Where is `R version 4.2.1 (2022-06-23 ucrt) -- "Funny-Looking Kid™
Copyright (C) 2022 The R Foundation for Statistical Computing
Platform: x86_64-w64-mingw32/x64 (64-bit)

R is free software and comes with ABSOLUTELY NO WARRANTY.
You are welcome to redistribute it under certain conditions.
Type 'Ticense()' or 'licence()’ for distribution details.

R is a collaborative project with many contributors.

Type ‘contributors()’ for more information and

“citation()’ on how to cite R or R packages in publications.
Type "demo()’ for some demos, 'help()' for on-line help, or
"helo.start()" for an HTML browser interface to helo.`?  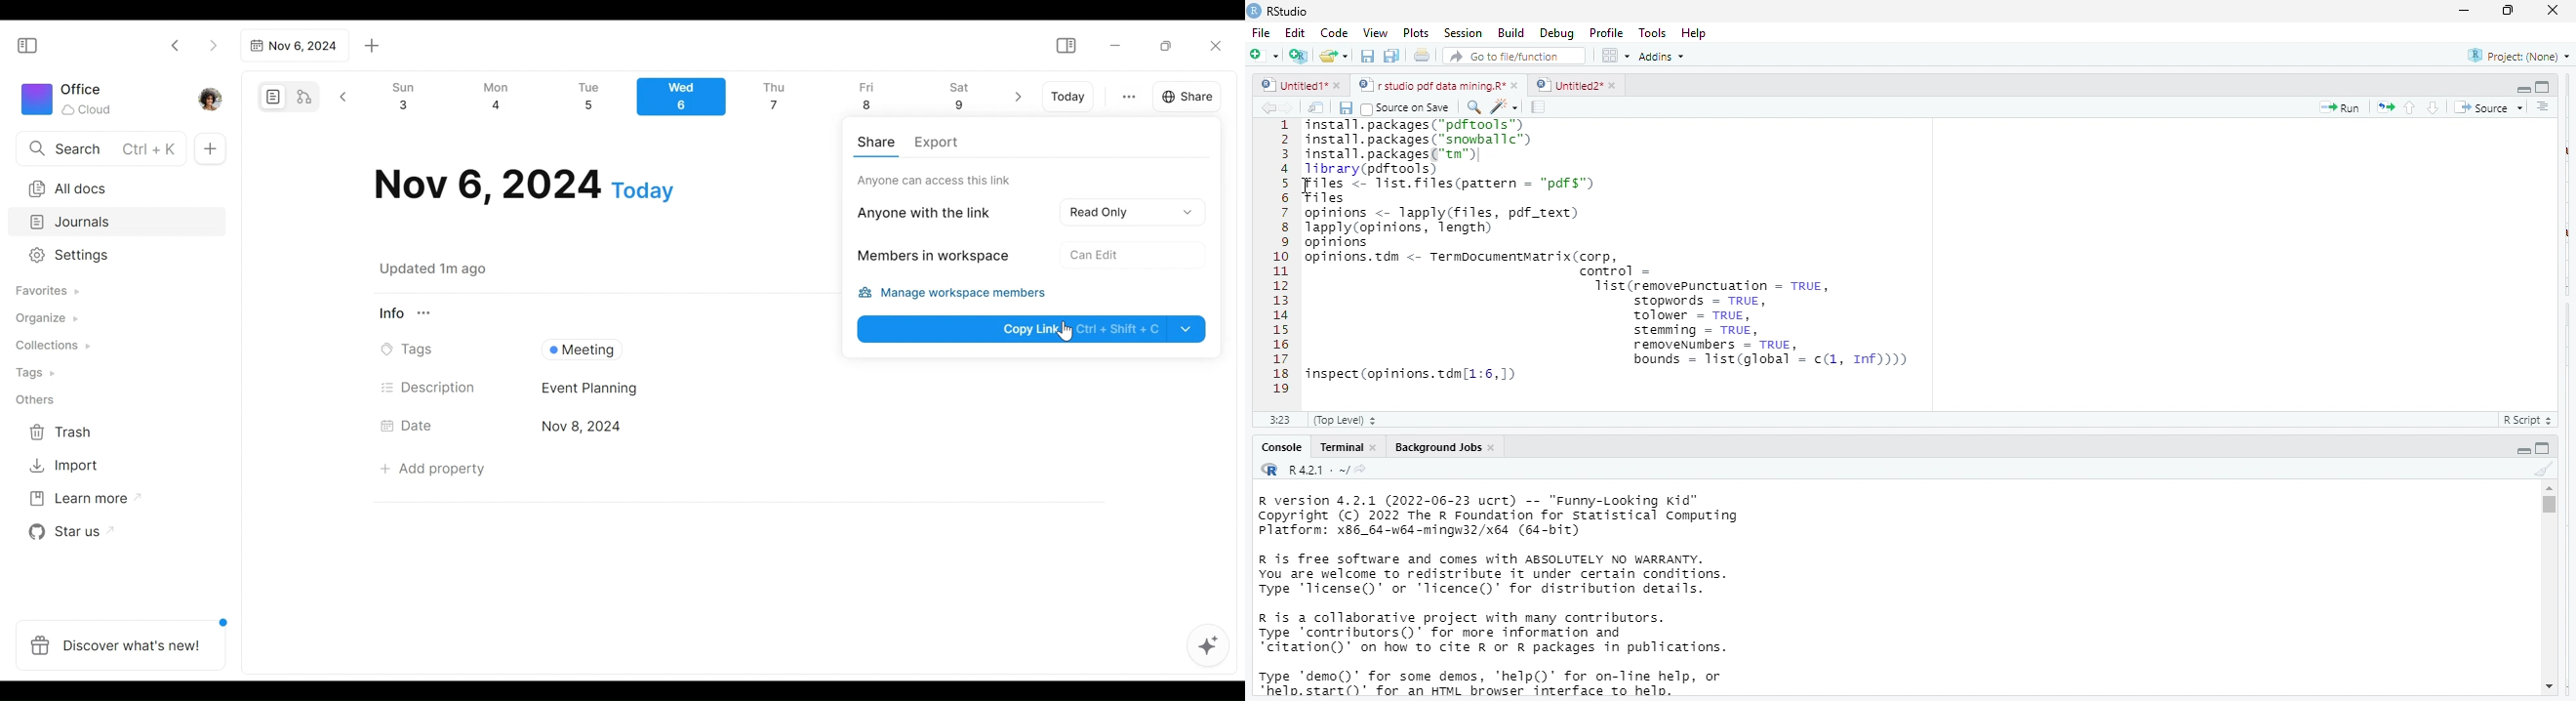 R version 4.2.1 (2022-06-23 ucrt) -- "Funny-Looking Kid™
Copyright (C) 2022 The R Foundation for Statistical Computing
Platform: x86_64-w64-mingw32/x64 (64-bit)

R is free software and comes with ABSOLUTELY NO WARRANTY.
You are welcome to redistribute it under certain conditions.
Type 'Ticense()' or 'licence()’ for distribution details.

R is a collaborative project with many contributors.

Type ‘contributors()’ for more information and

“citation()’ on how to cite R or R packages in publications.
Type "demo()’ for some demos, 'help()' for on-line help, or
"helo.start()" for an HTML browser interface to helo. is located at coordinates (1529, 597).